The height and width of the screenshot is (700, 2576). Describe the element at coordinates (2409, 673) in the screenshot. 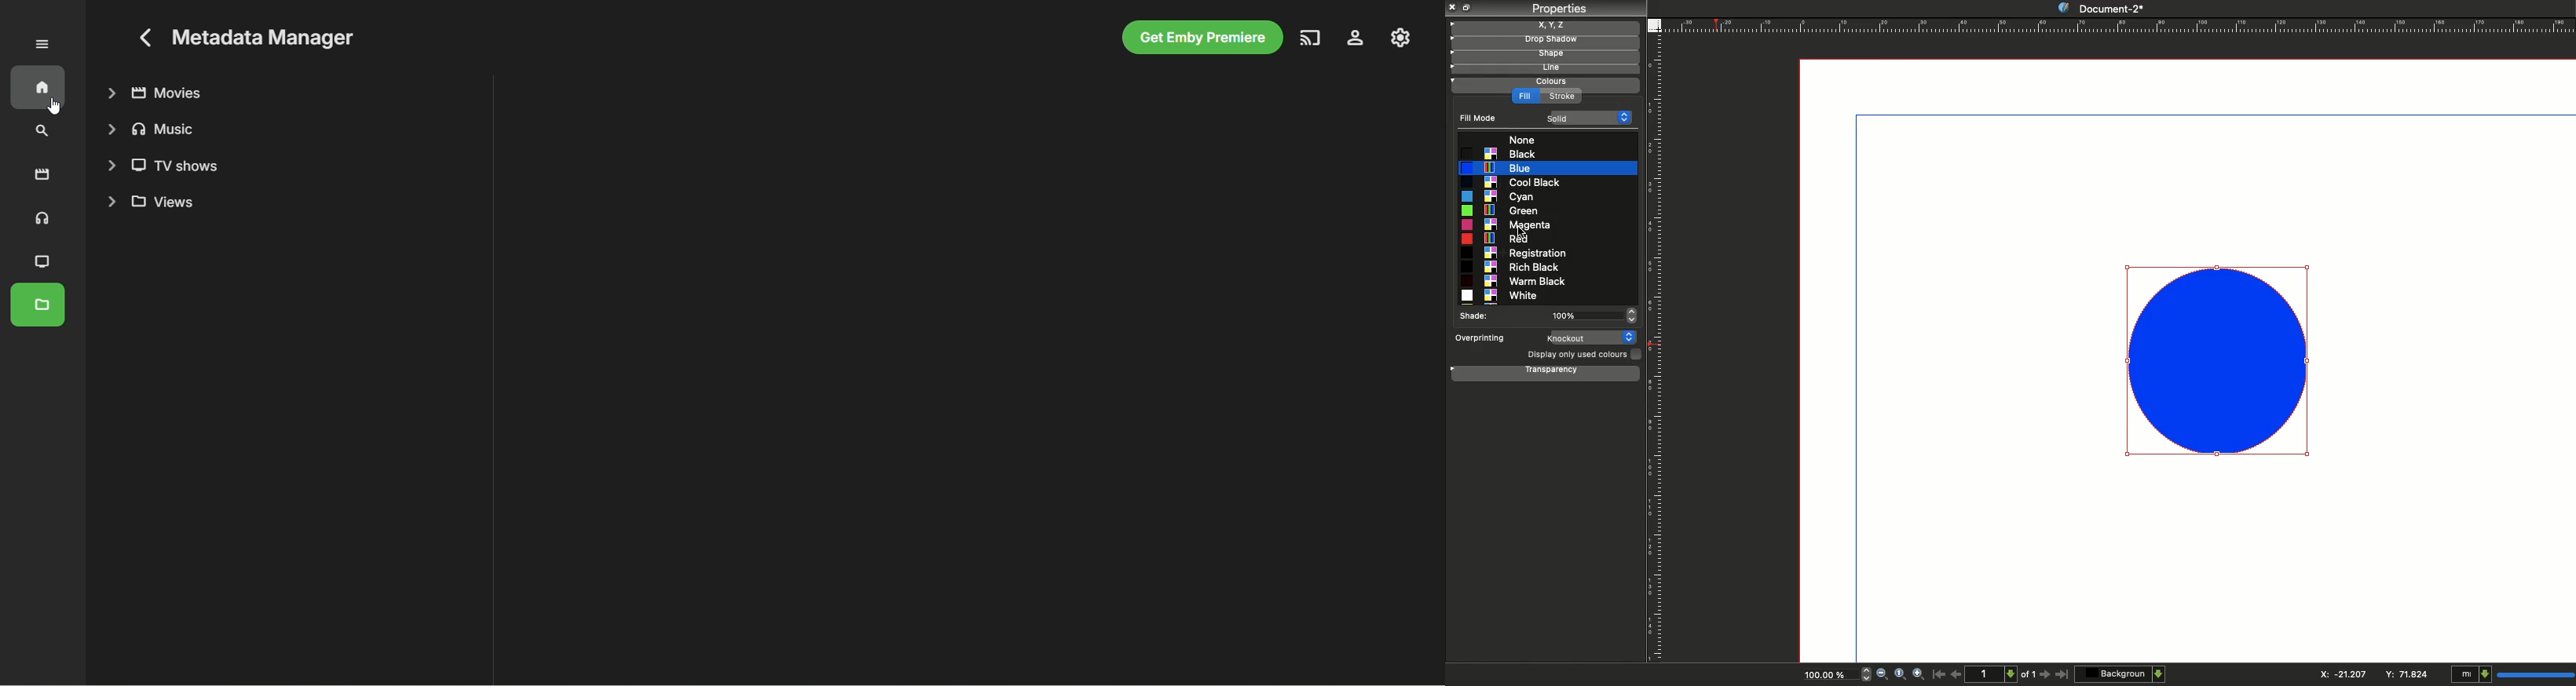

I see `Y: 84.706` at that location.